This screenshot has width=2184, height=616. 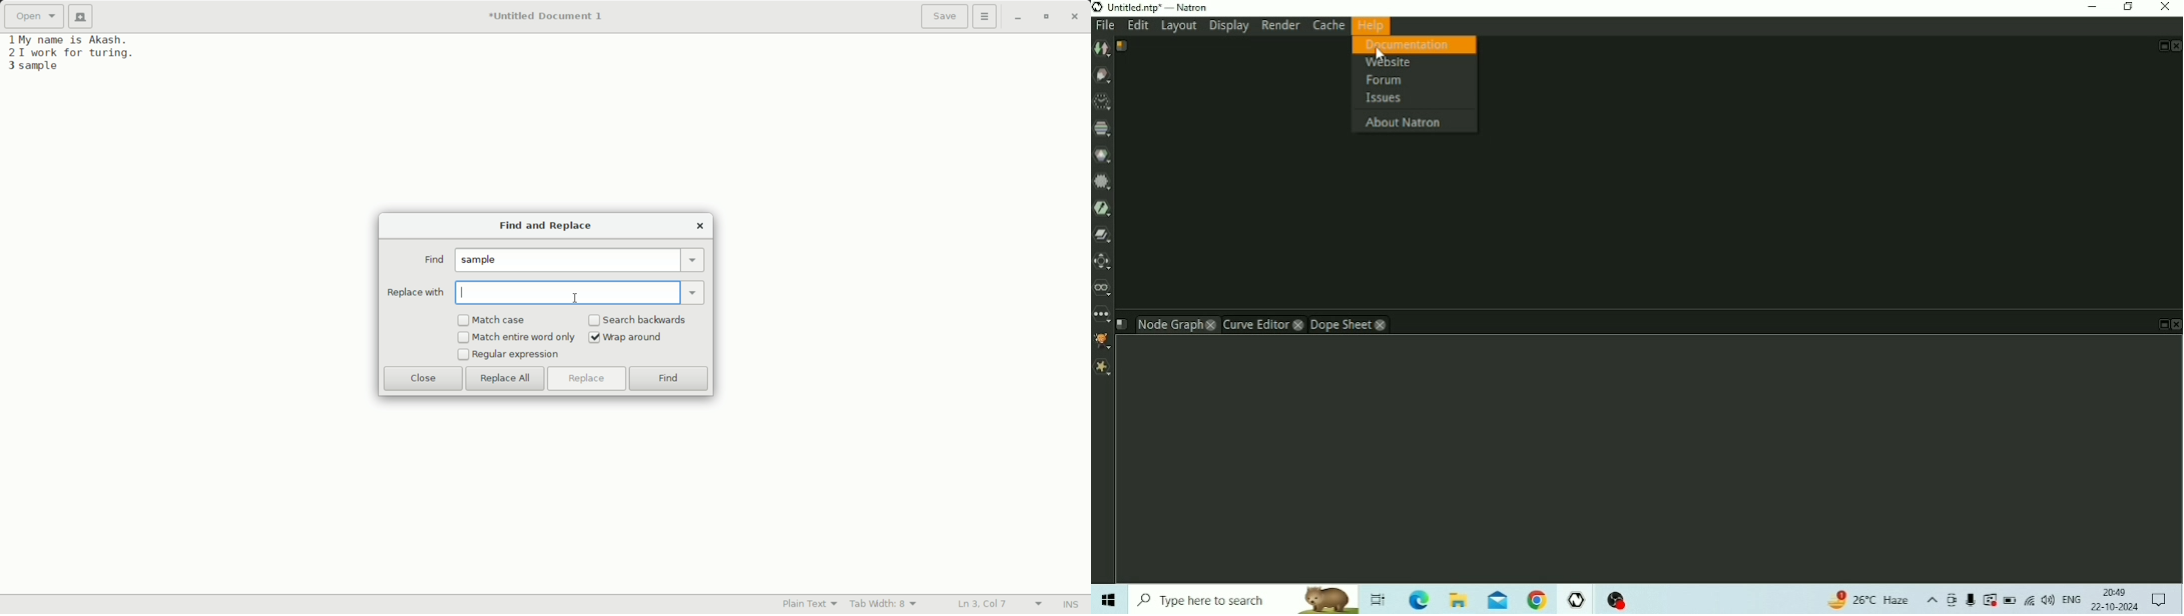 I want to click on find and replace, so click(x=544, y=227).